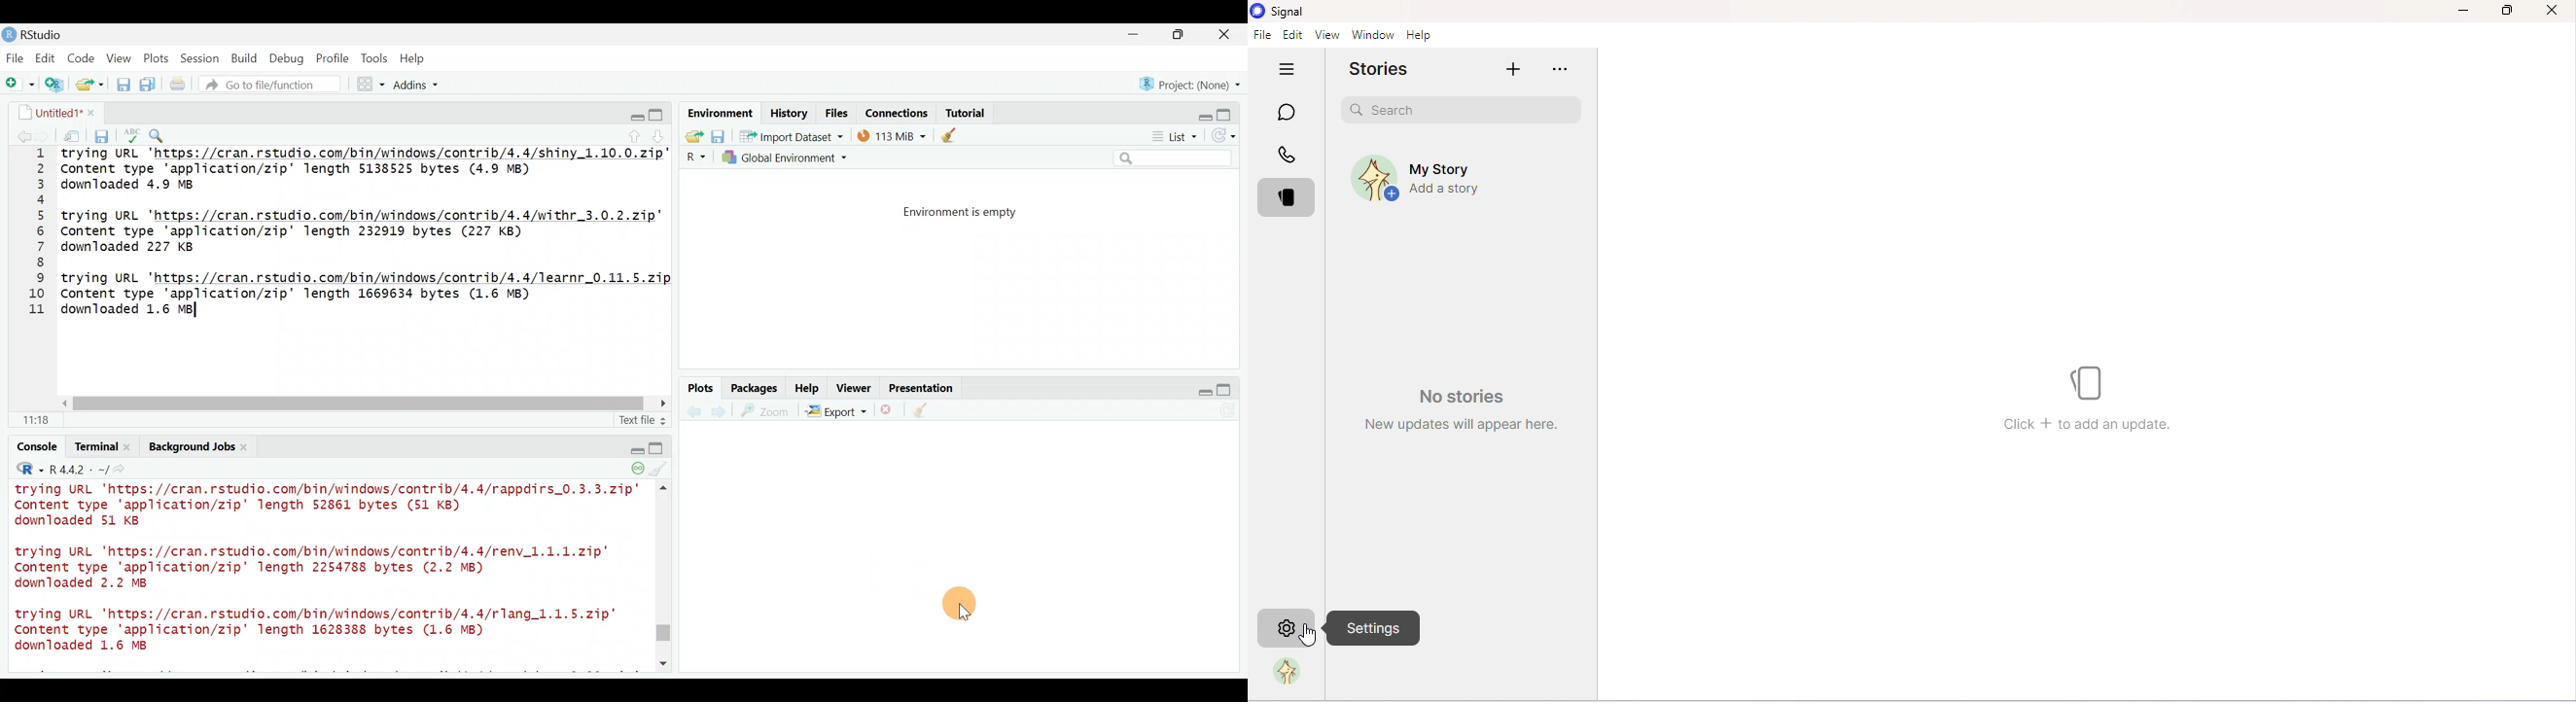  Describe the element at coordinates (1199, 390) in the screenshot. I see `Restore down` at that location.